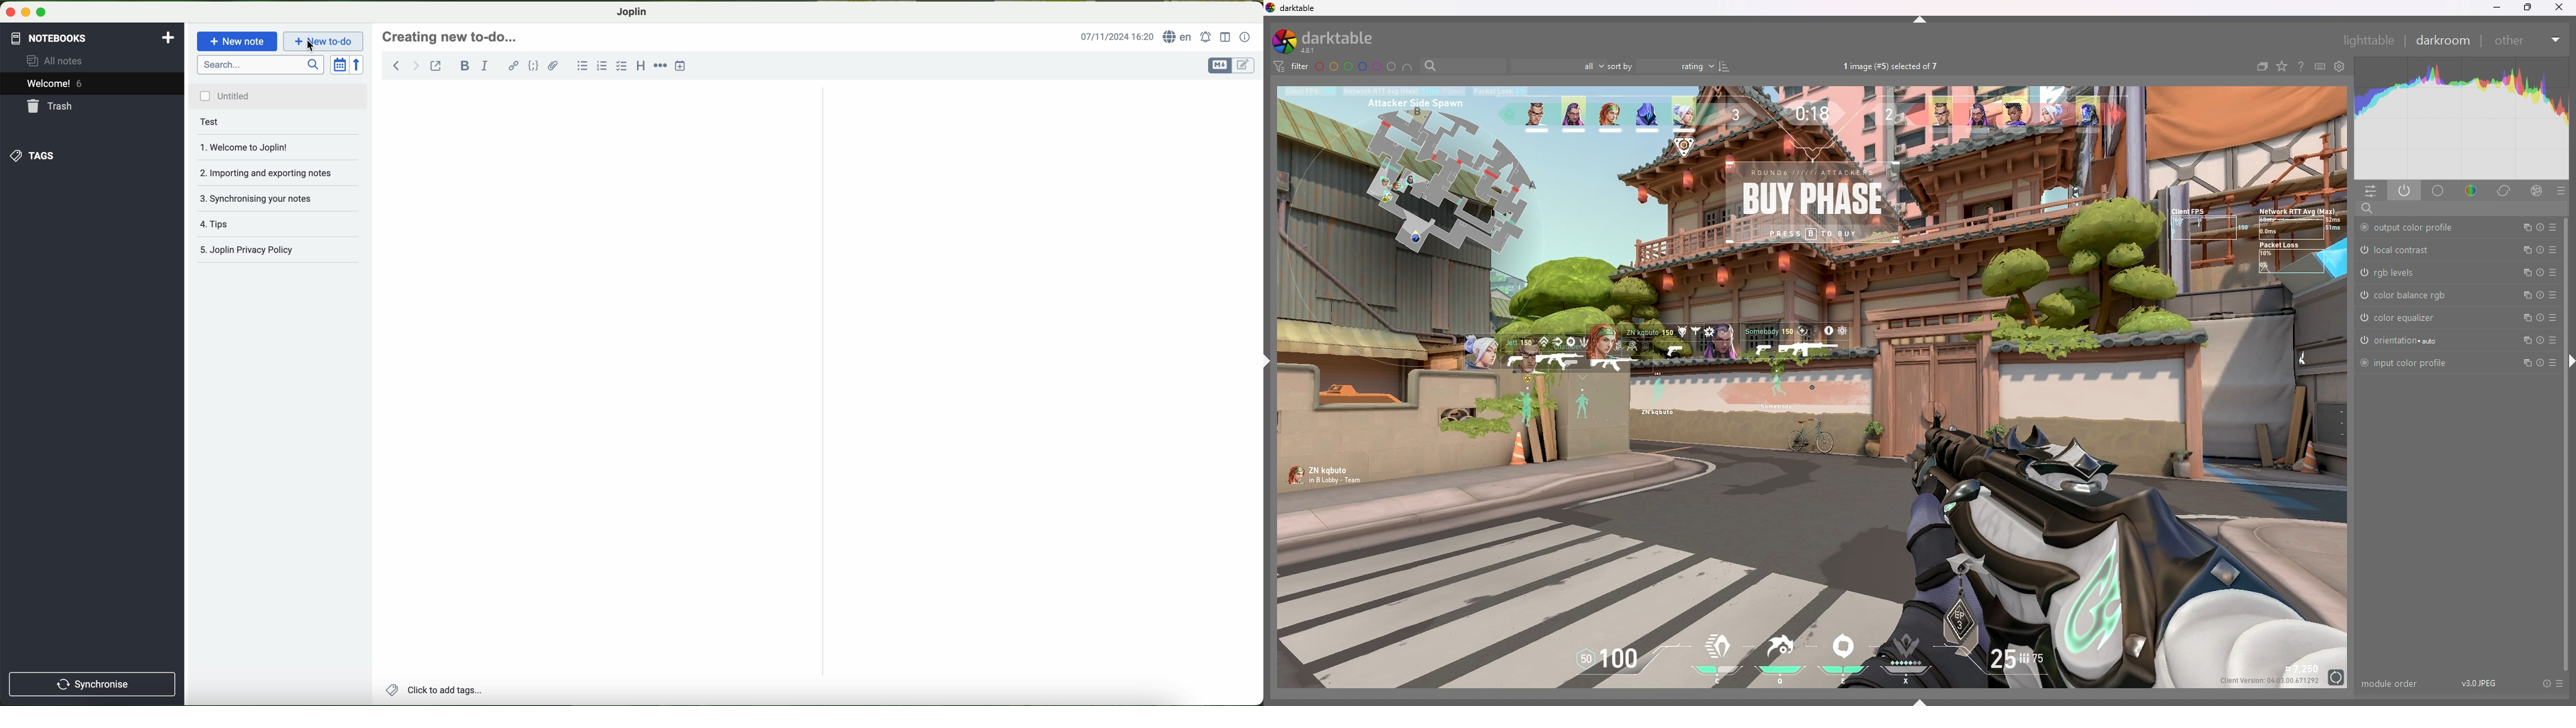 The height and width of the screenshot is (728, 2576). Describe the element at coordinates (453, 34) in the screenshot. I see `file title` at that location.